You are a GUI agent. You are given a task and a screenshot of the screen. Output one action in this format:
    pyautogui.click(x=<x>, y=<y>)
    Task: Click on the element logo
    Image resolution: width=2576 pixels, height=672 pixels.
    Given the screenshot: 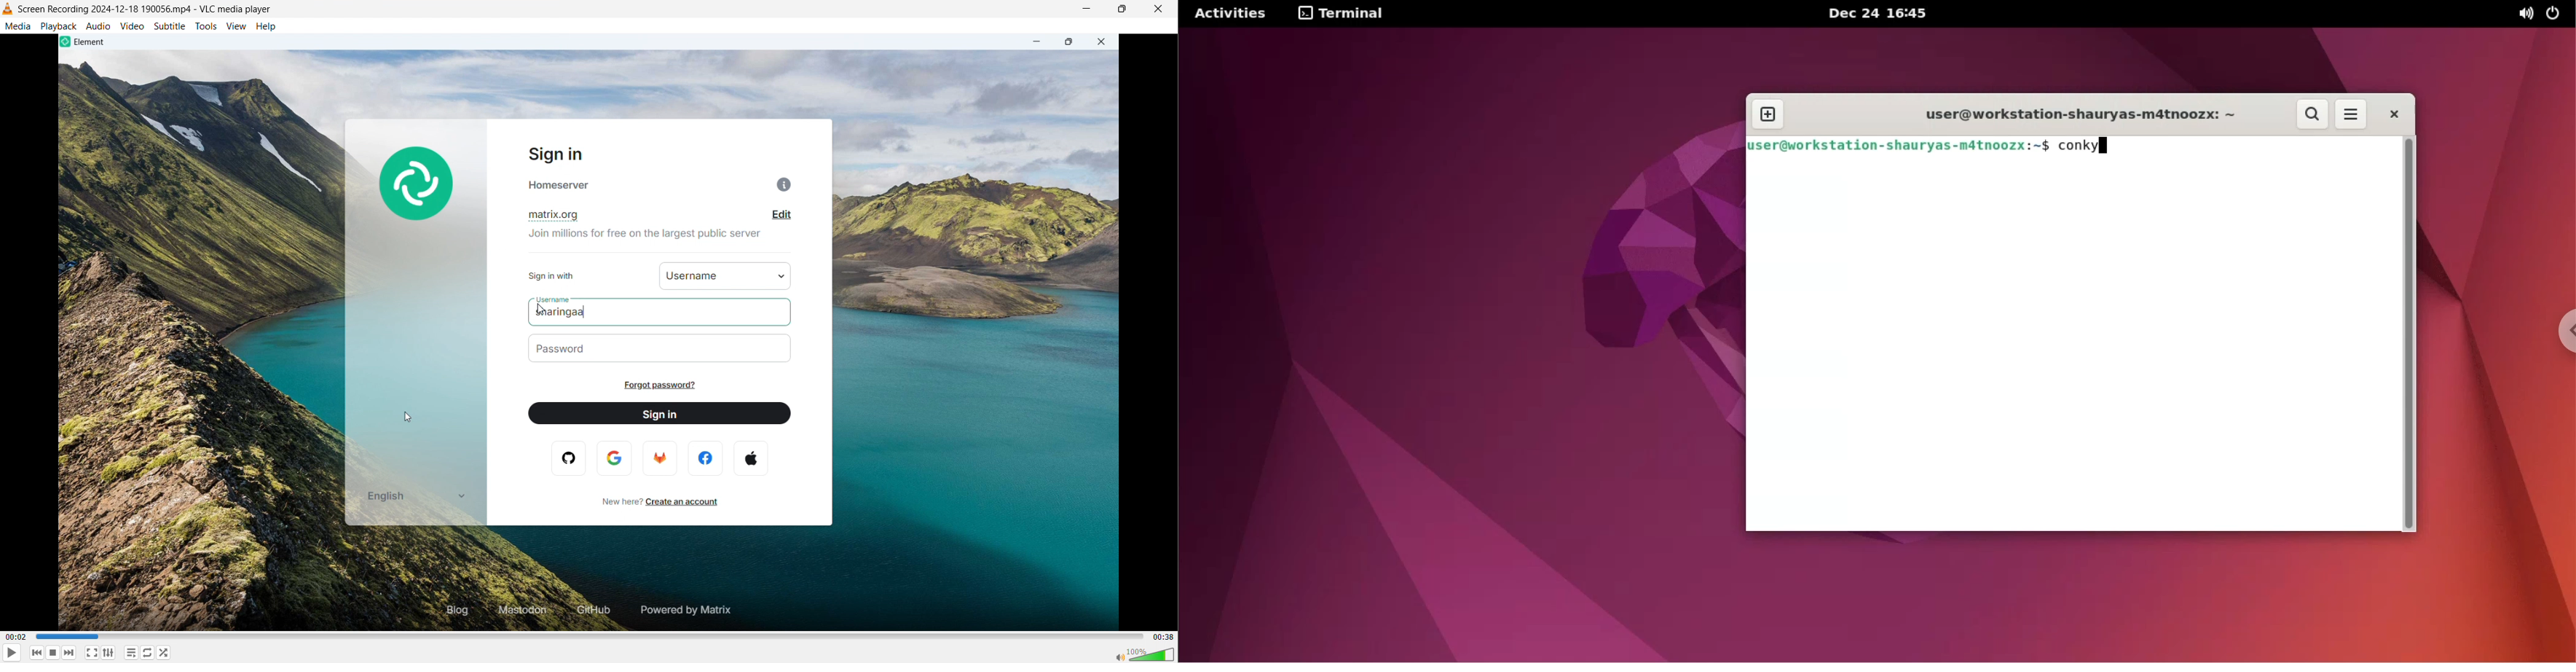 What is the action you would take?
    pyautogui.click(x=412, y=188)
    